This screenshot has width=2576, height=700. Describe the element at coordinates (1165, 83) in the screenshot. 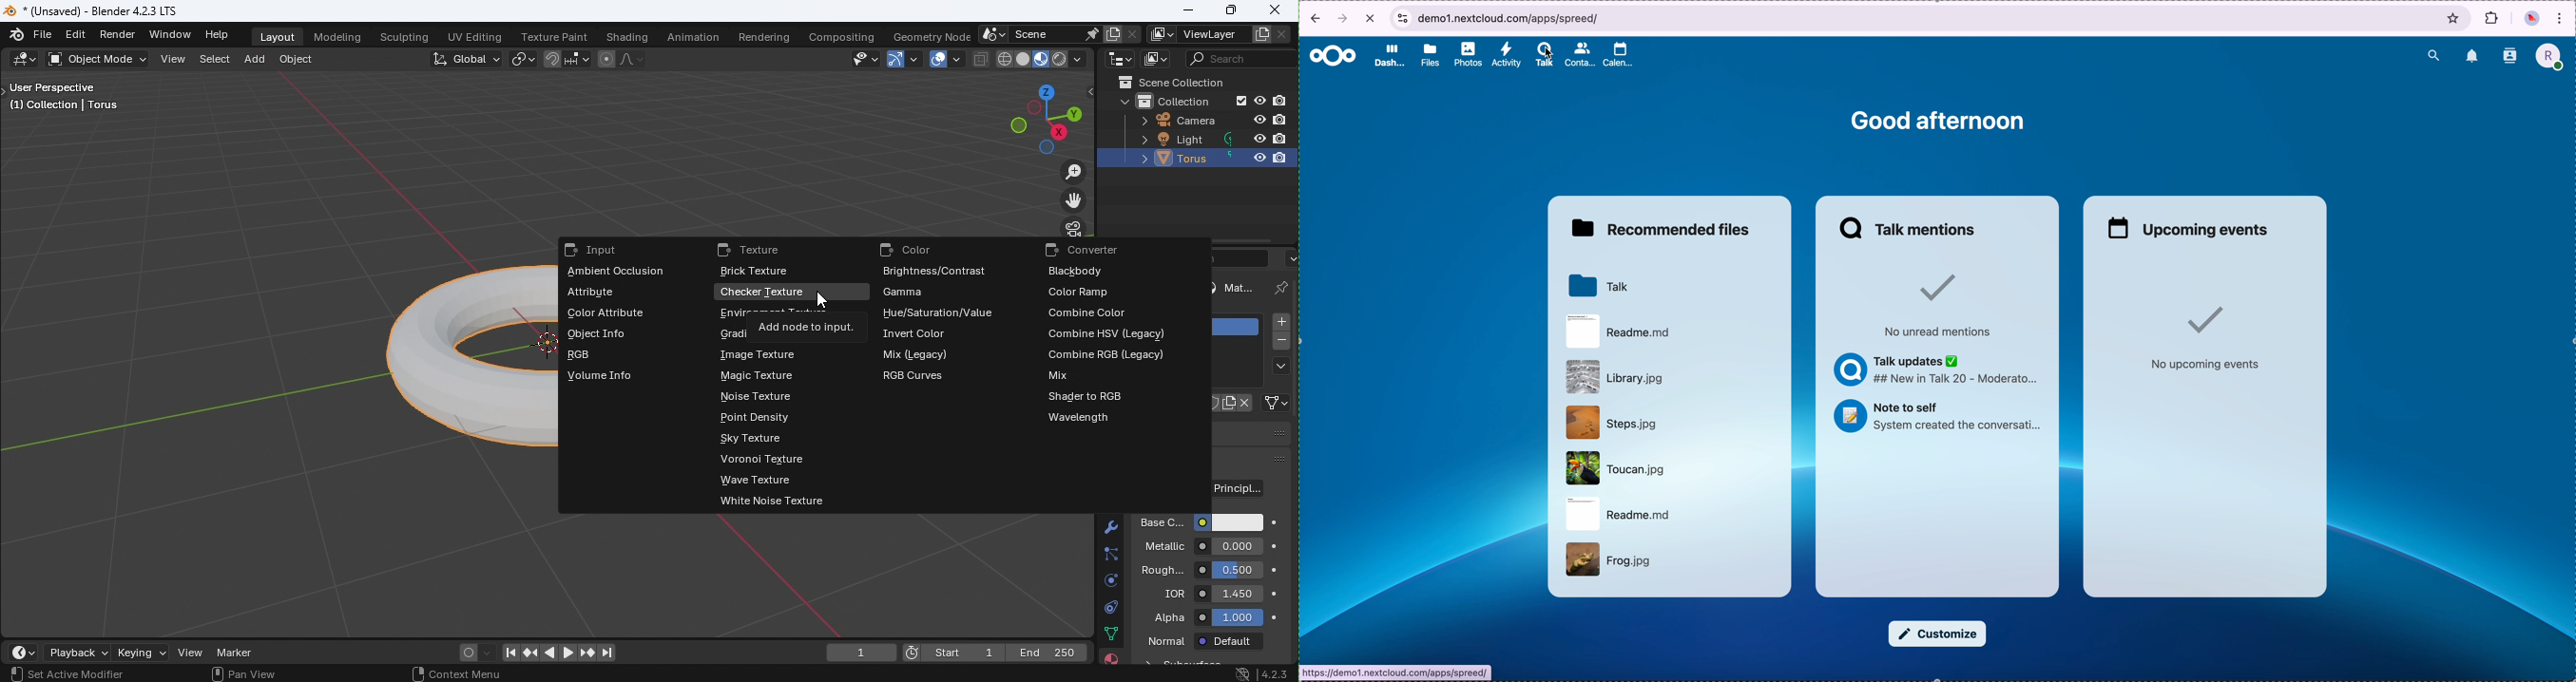

I see `Scene collection` at that location.